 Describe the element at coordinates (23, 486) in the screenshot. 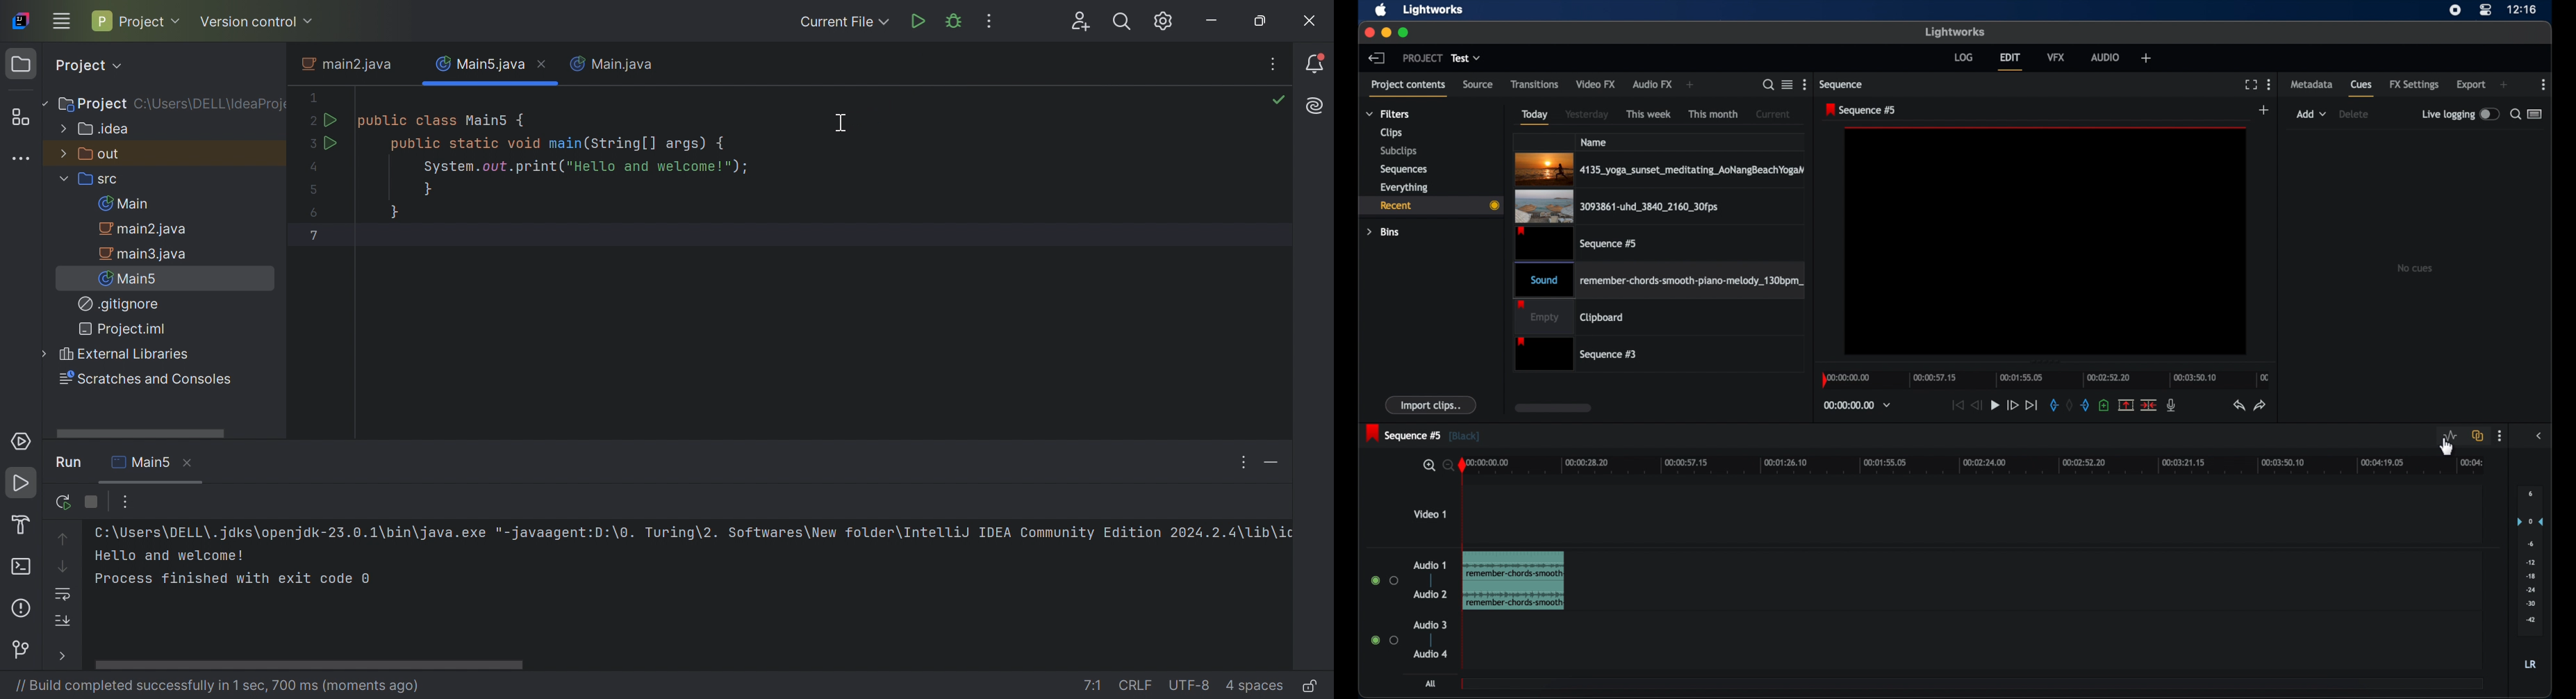

I see `Run` at that location.